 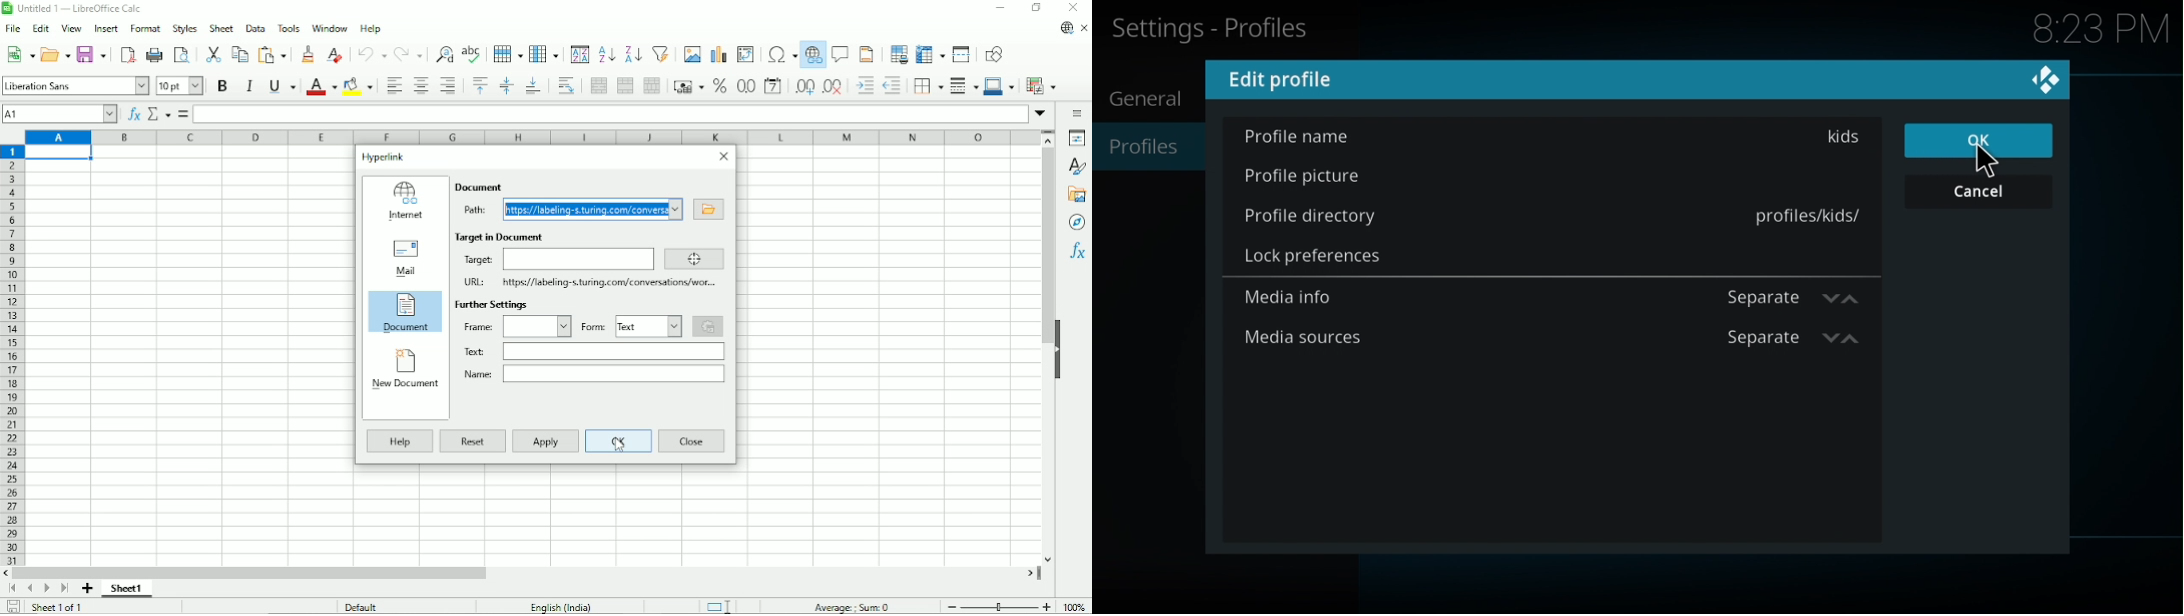 I want to click on Open, so click(x=55, y=53).